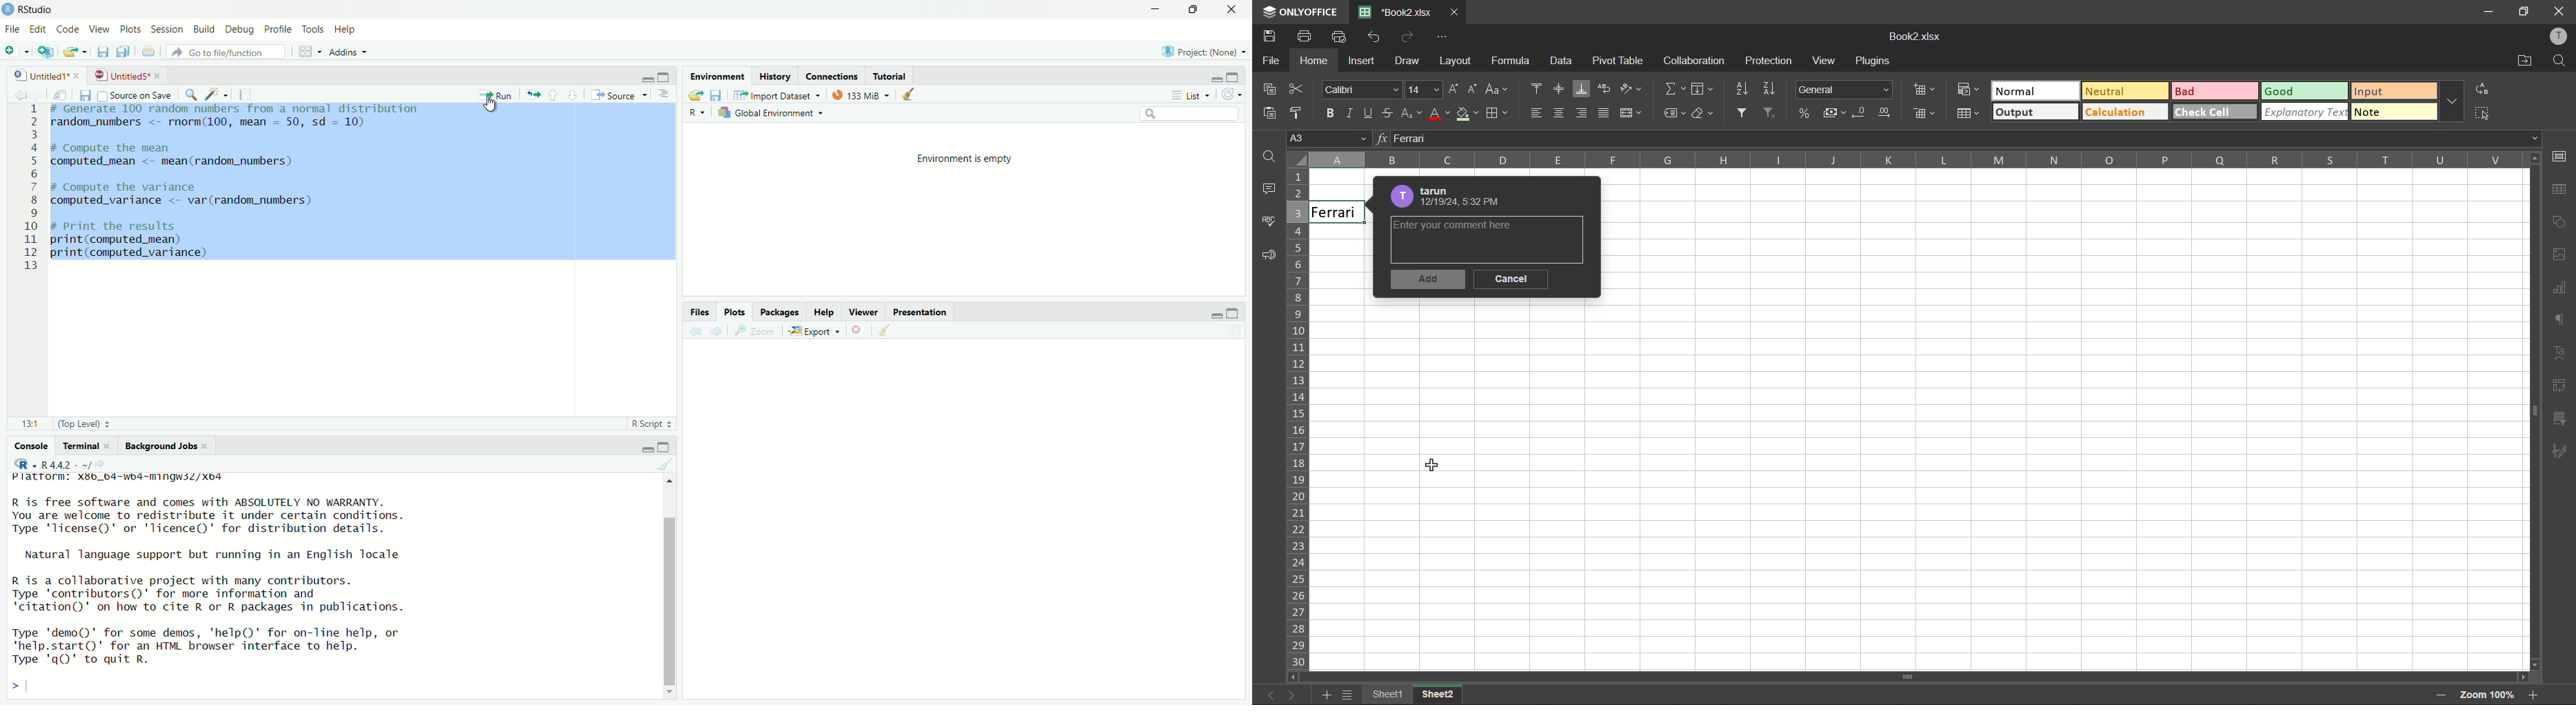  Describe the element at coordinates (1212, 77) in the screenshot. I see `minimize` at that location.